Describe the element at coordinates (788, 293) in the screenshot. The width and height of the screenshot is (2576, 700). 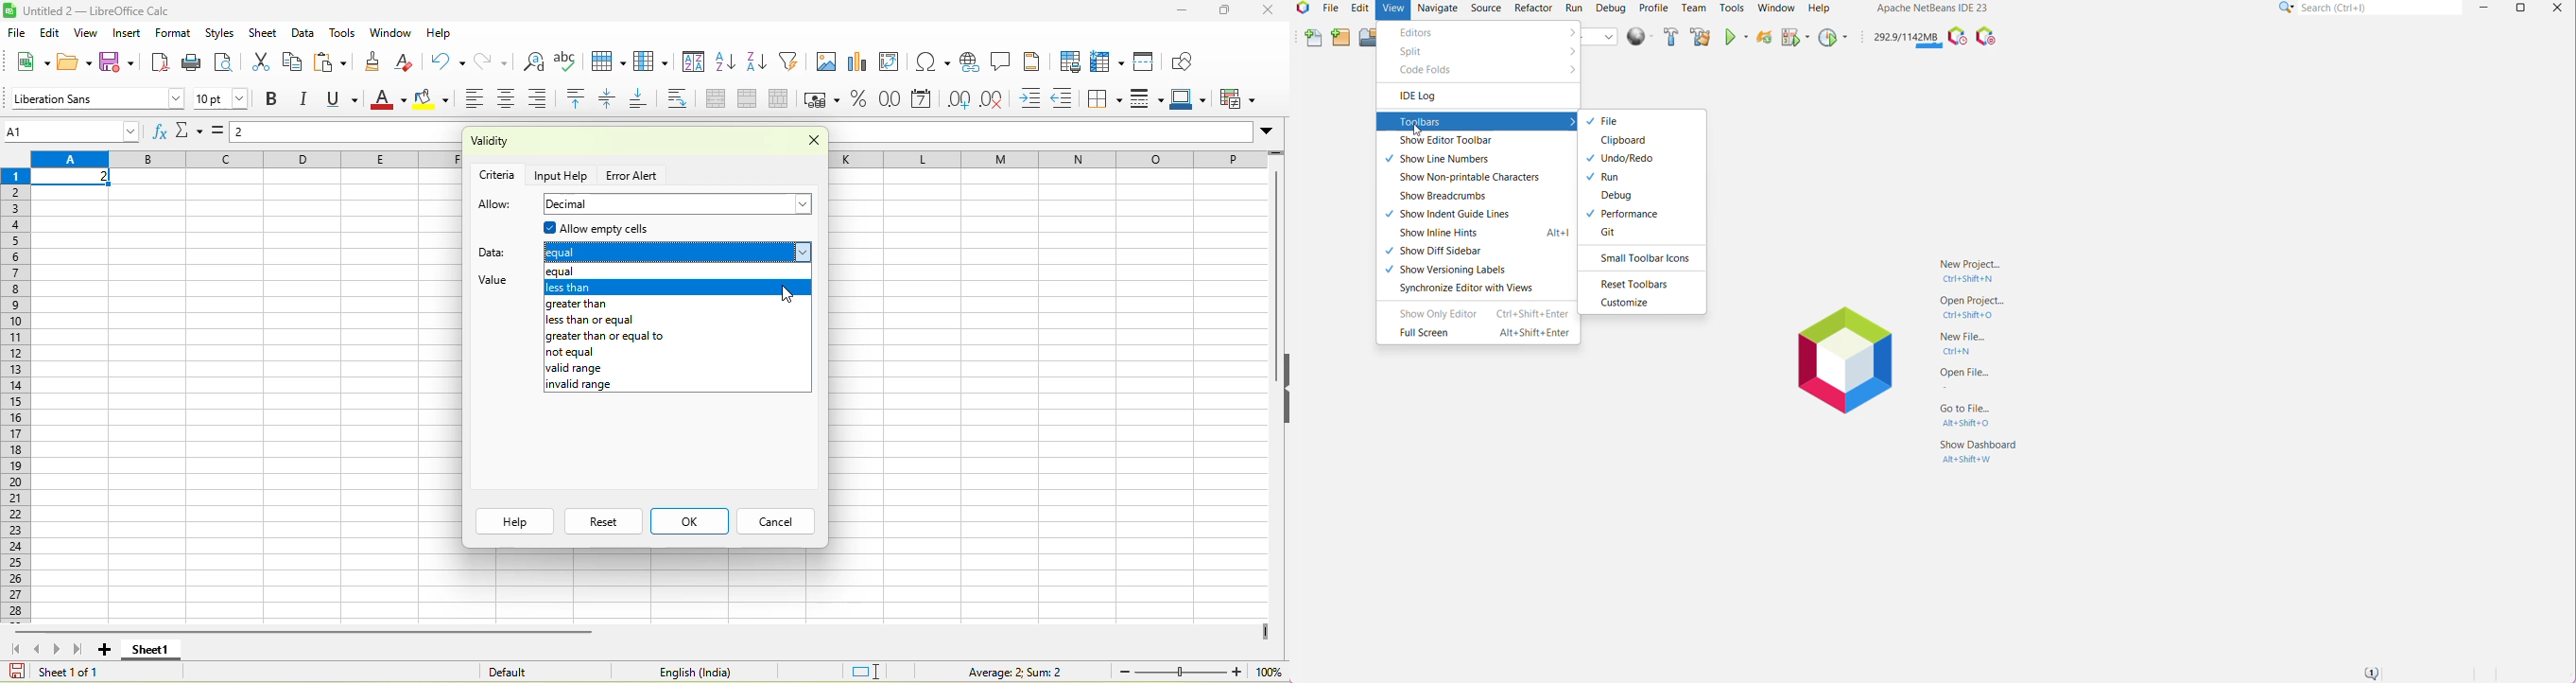
I see `cursor movement` at that location.